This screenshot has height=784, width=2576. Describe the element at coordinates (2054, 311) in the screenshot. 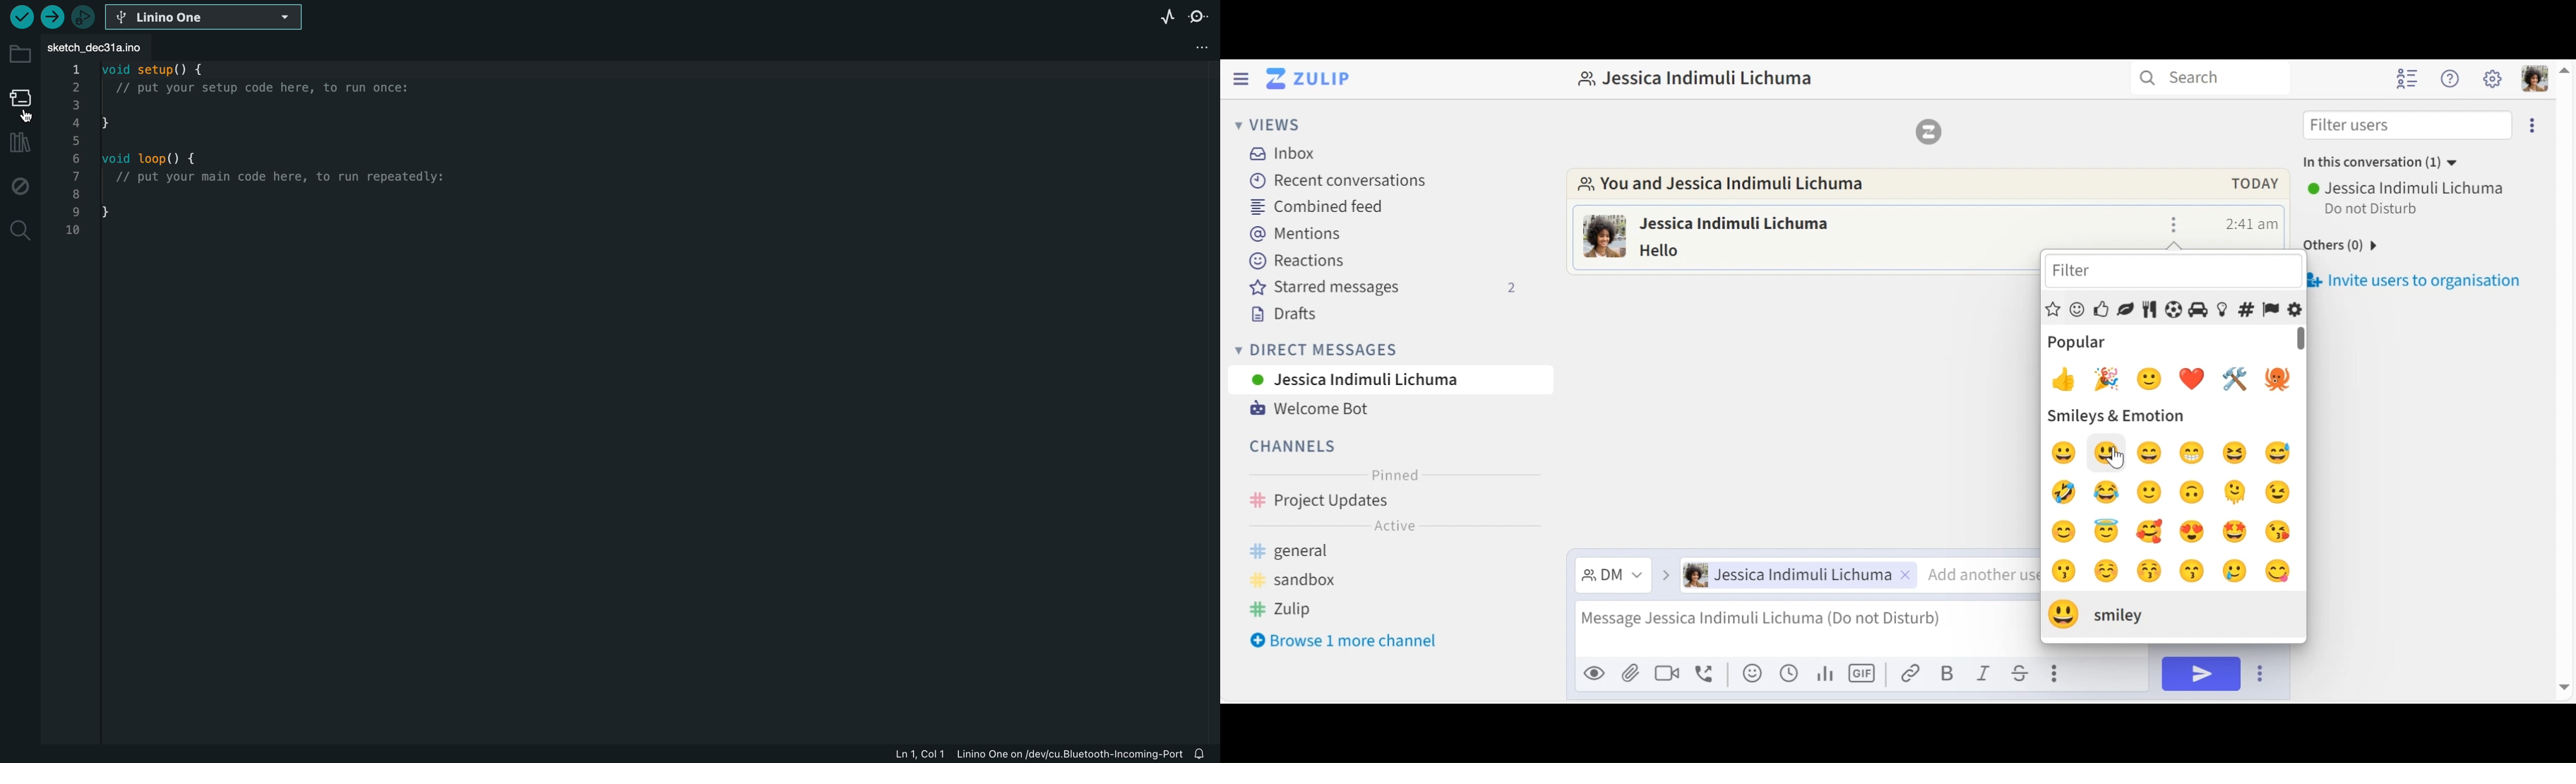

I see `Popular` at that location.